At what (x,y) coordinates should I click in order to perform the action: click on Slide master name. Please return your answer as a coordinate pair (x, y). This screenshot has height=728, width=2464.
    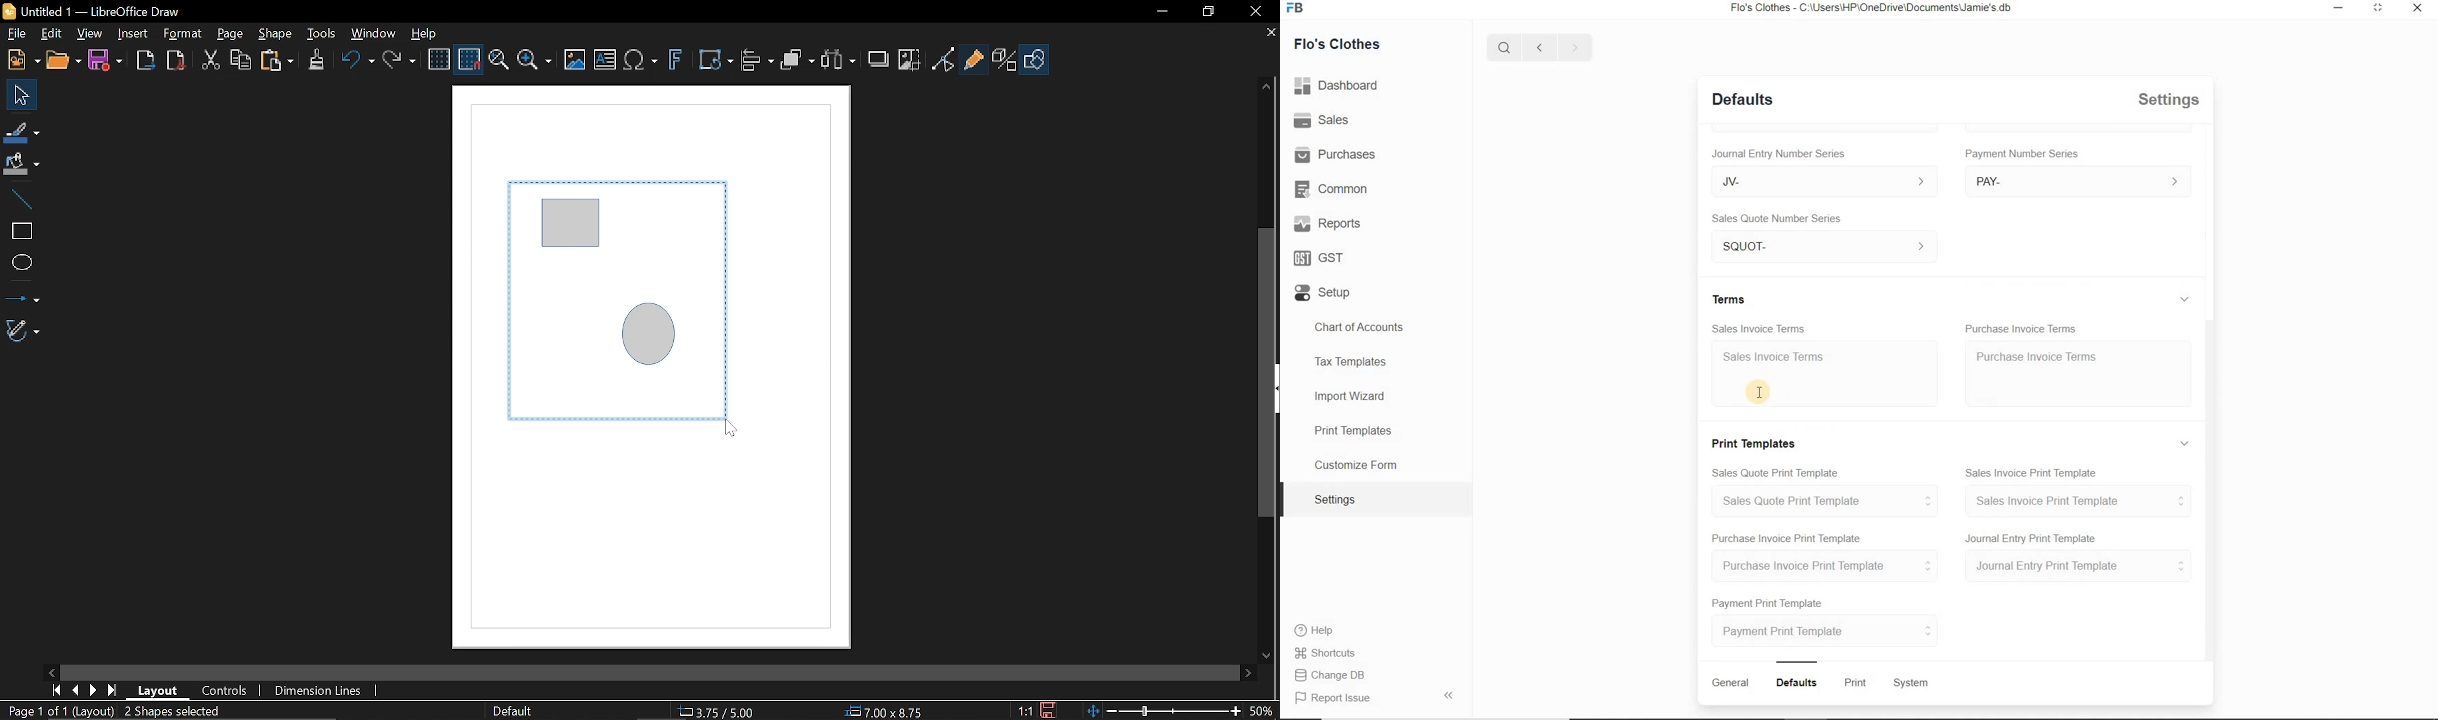
    Looking at the image, I should click on (517, 712).